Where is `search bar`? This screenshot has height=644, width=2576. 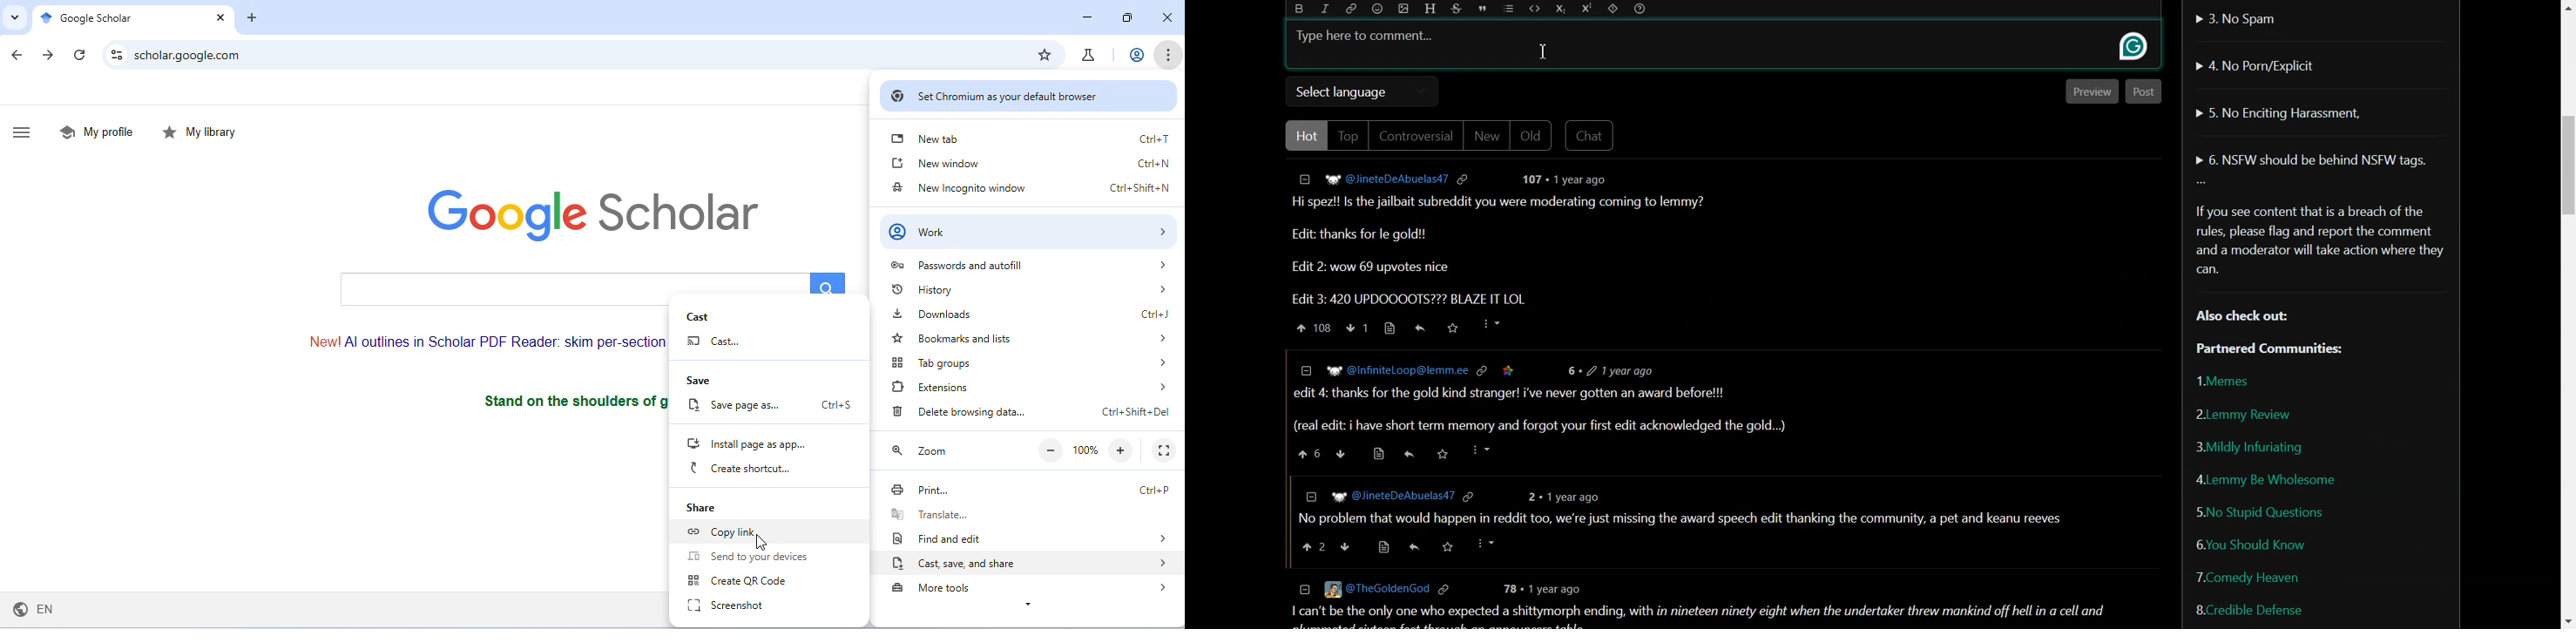 search bar is located at coordinates (585, 281).